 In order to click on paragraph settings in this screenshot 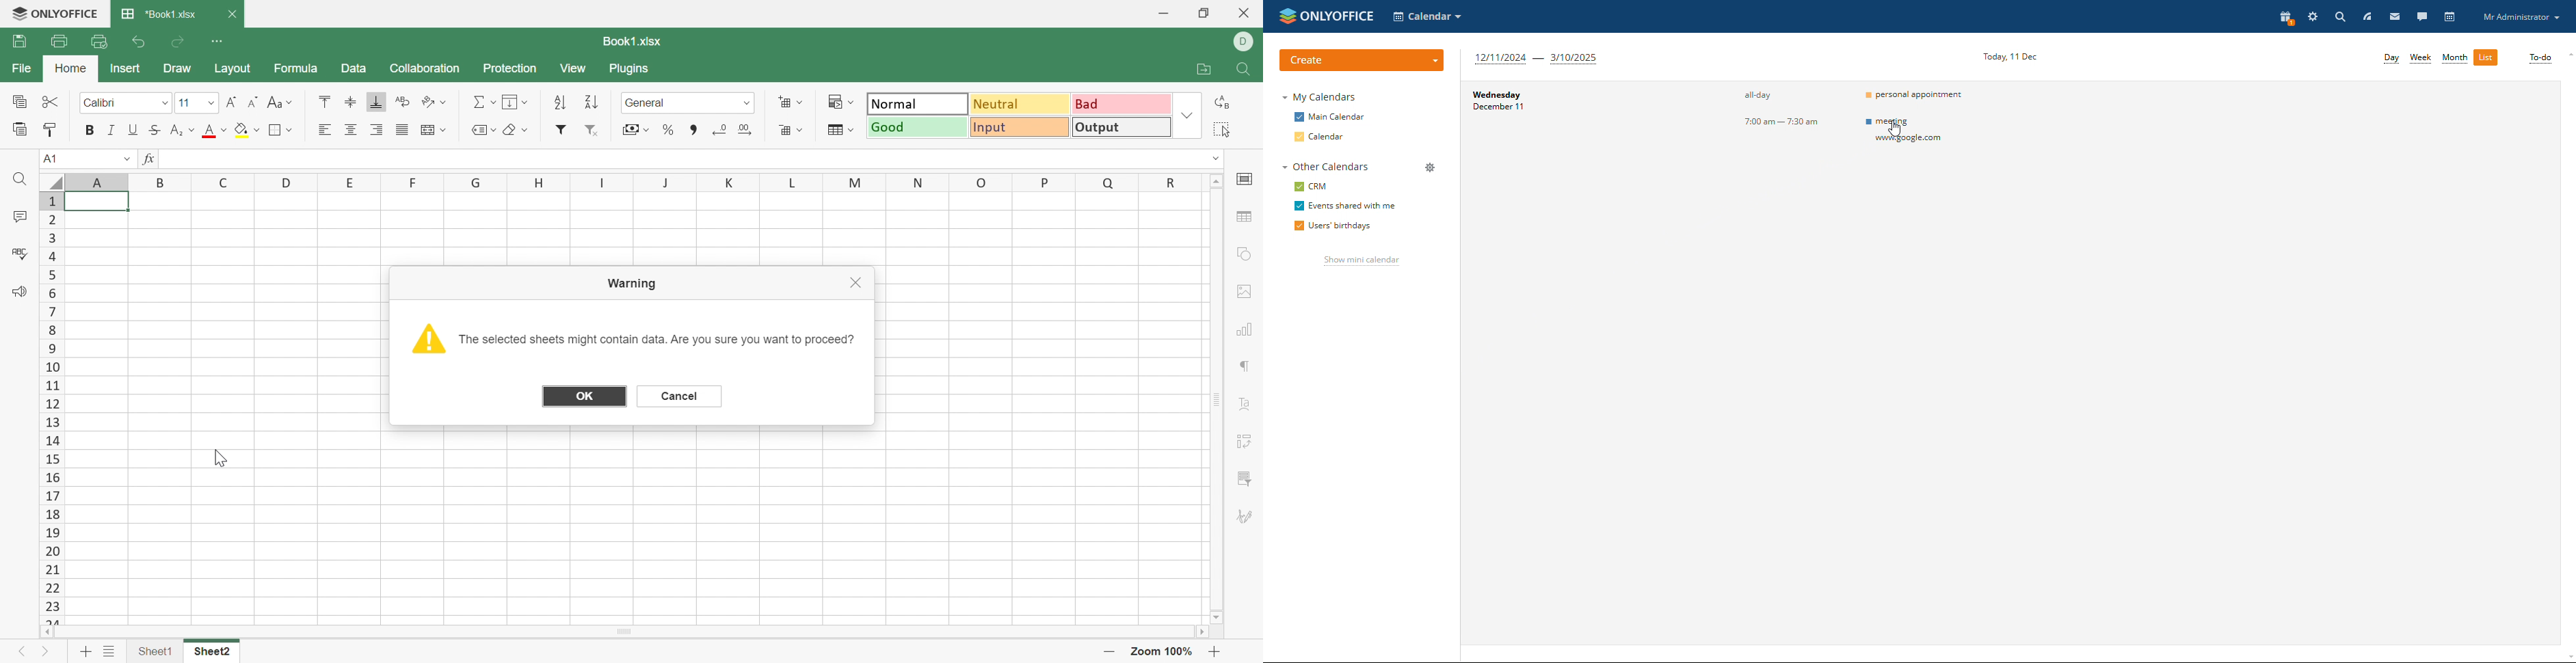, I will do `click(1248, 368)`.